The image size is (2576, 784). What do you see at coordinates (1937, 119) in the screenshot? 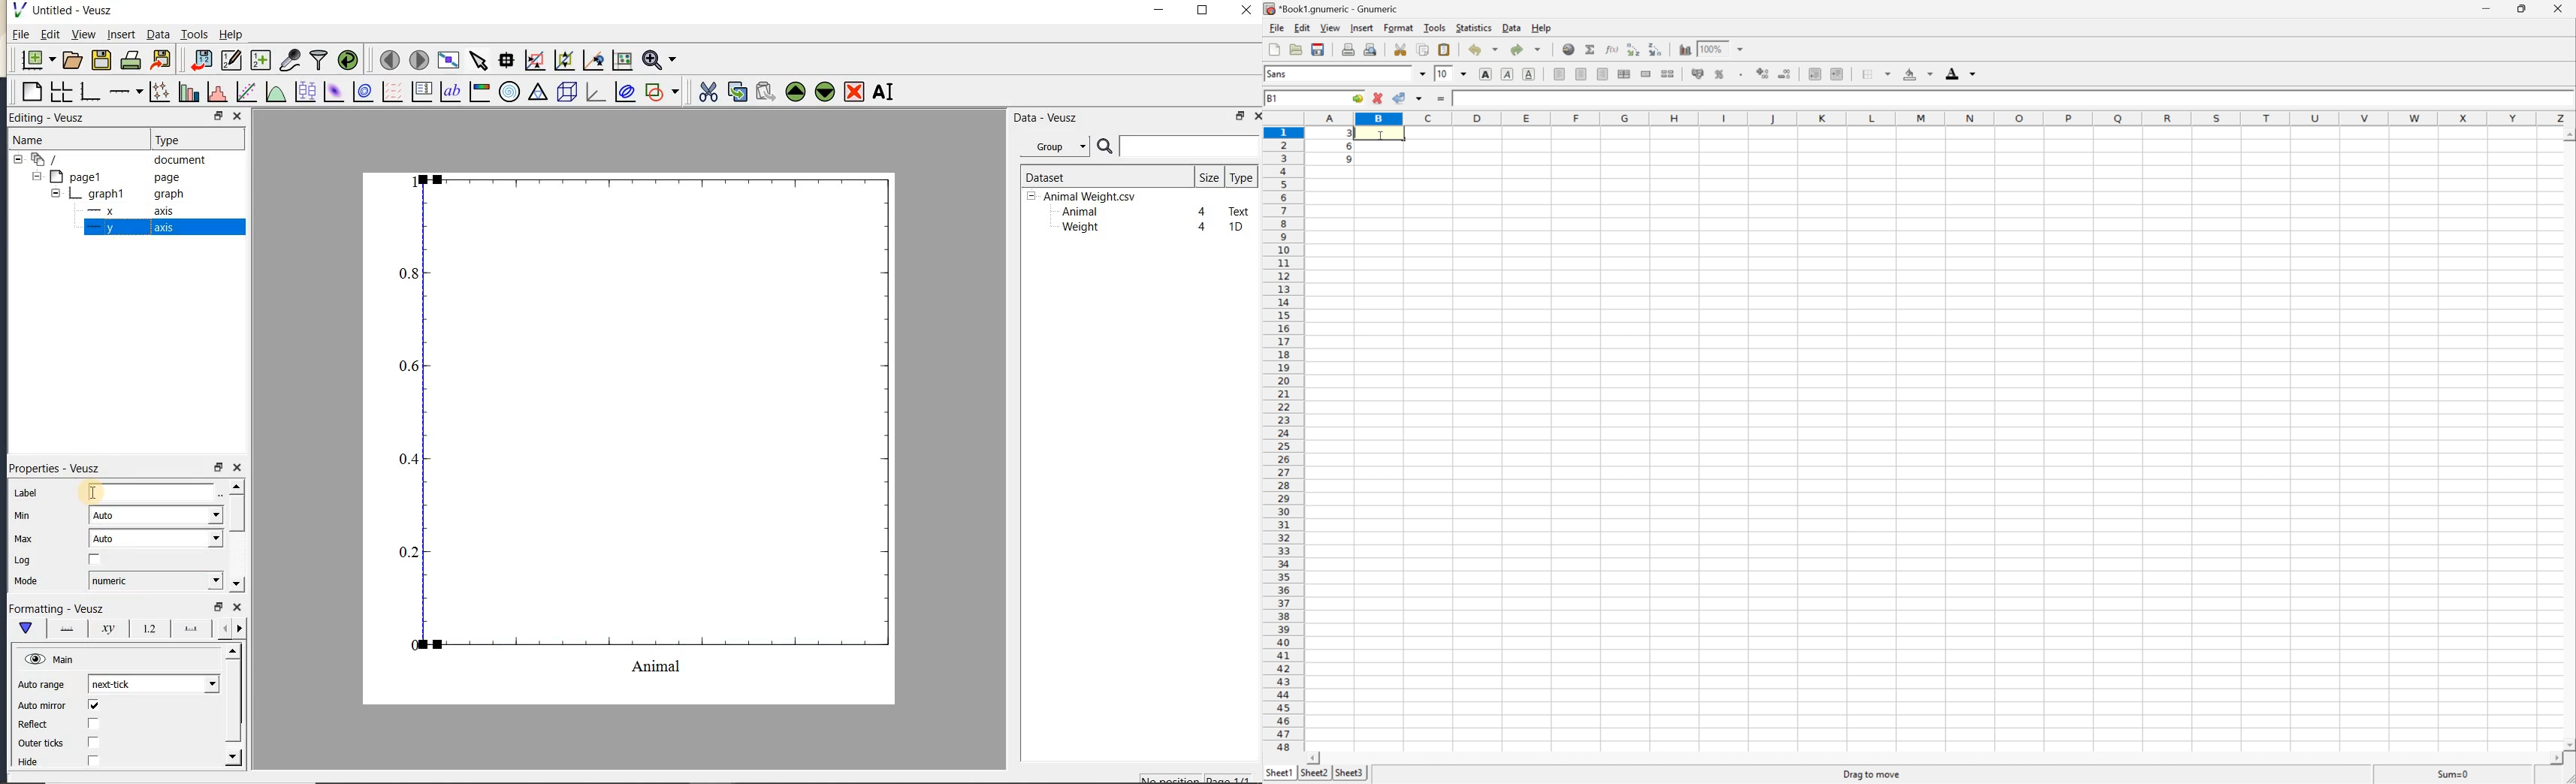
I see `Column names` at bounding box center [1937, 119].